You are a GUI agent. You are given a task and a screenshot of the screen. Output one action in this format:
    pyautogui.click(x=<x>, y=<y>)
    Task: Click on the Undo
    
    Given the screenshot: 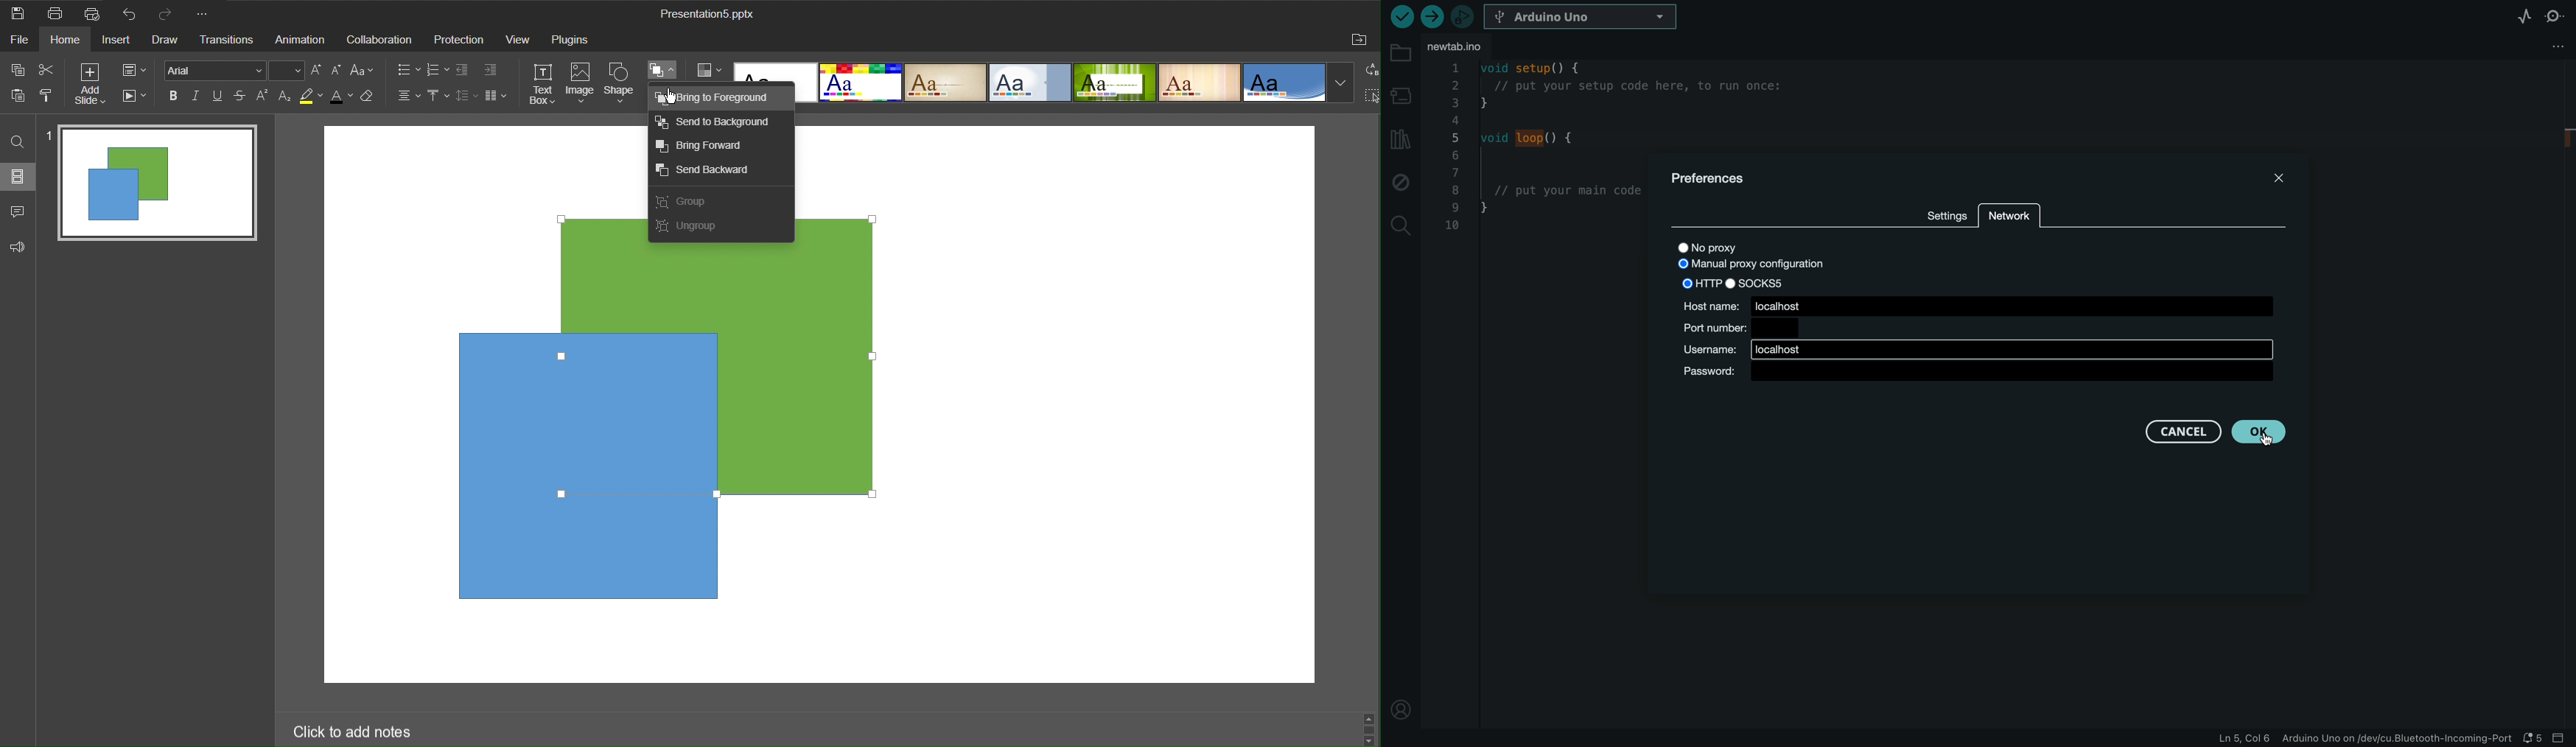 What is the action you would take?
    pyautogui.click(x=133, y=15)
    